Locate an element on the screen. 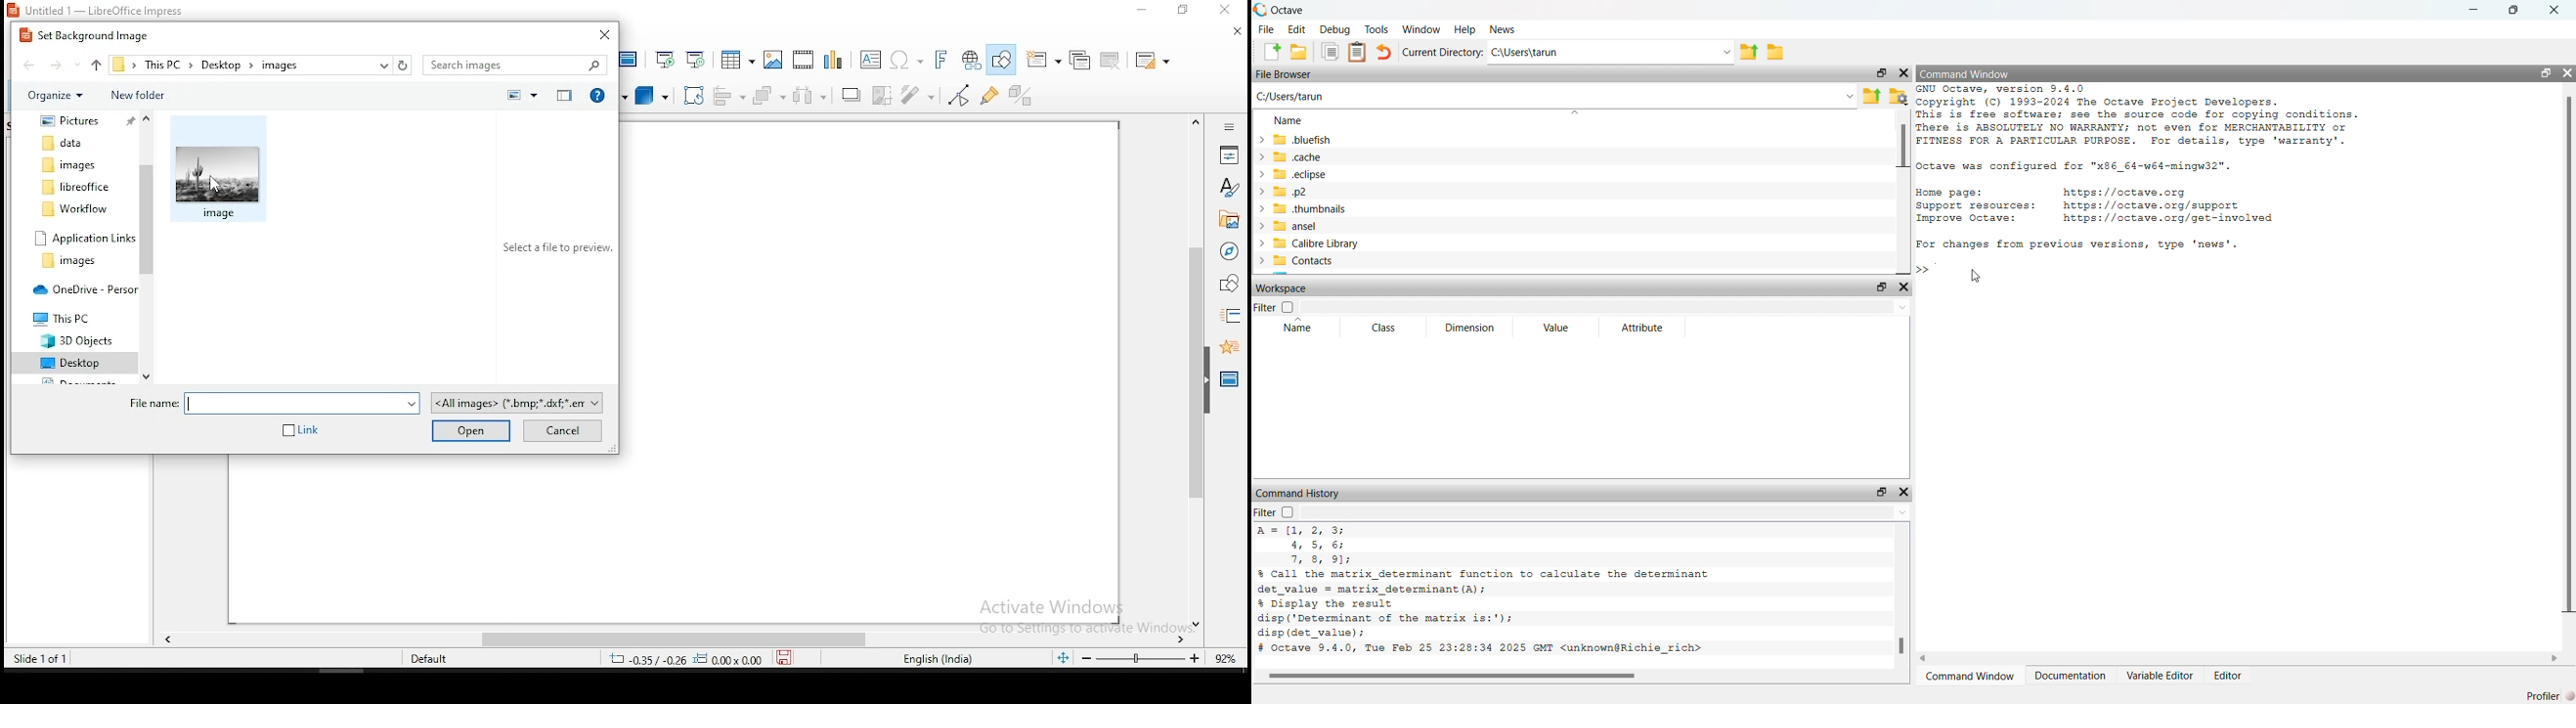  default is located at coordinates (416, 659).